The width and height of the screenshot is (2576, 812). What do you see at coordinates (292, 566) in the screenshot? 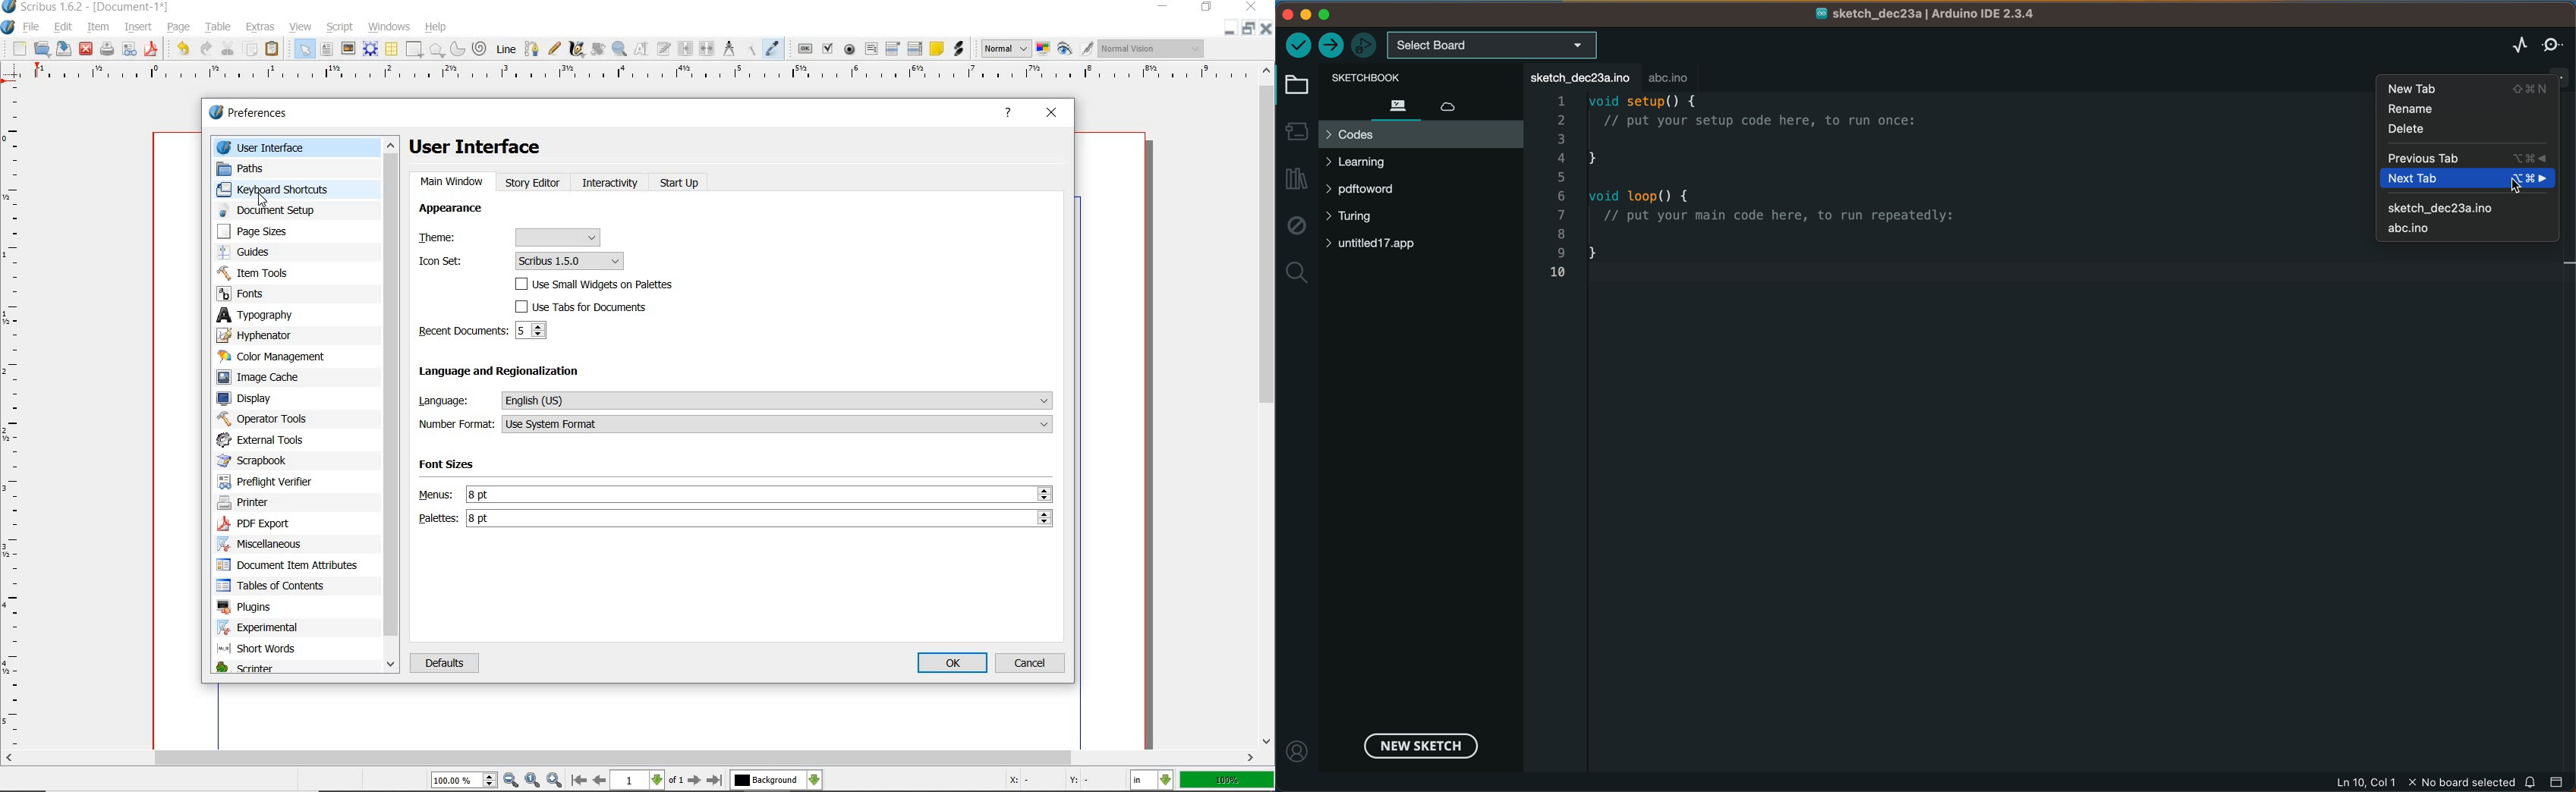
I see `document item attributes` at bounding box center [292, 566].